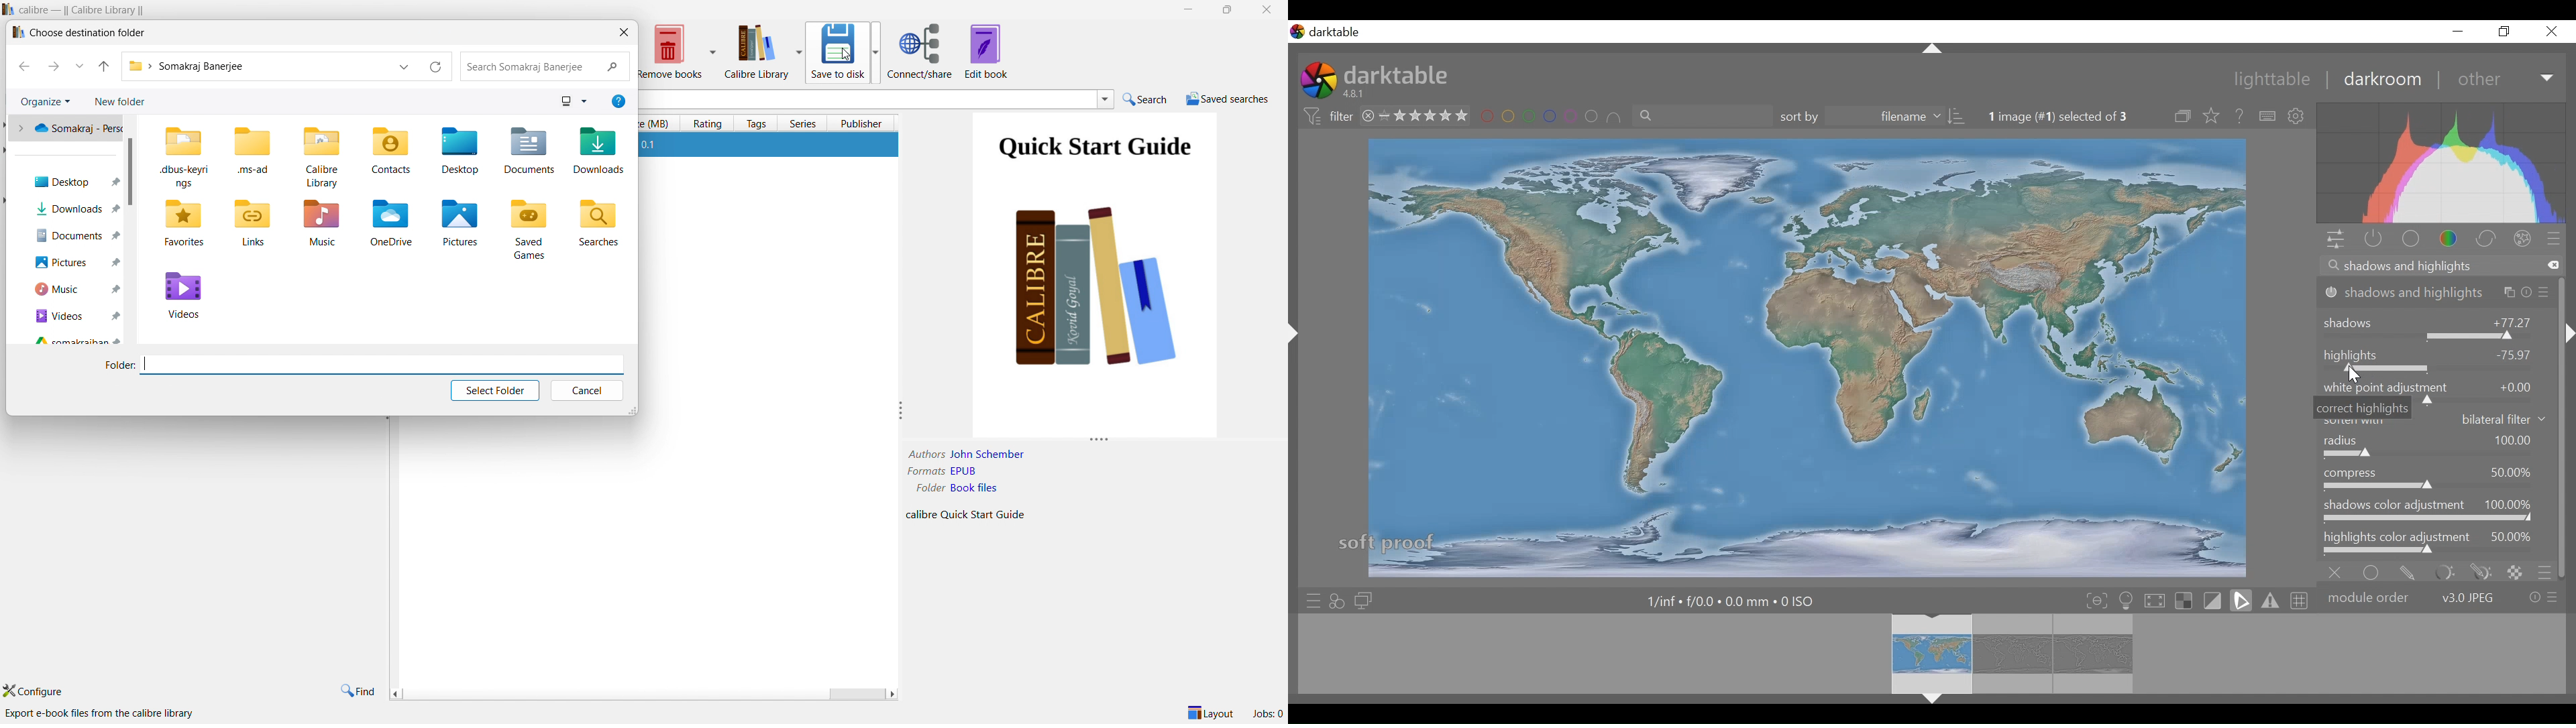 This screenshot has height=728, width=2576. What do you see at coordinates (1098, 442) in the screenshot?
I see `resize` at bounding box center [1098, 442].